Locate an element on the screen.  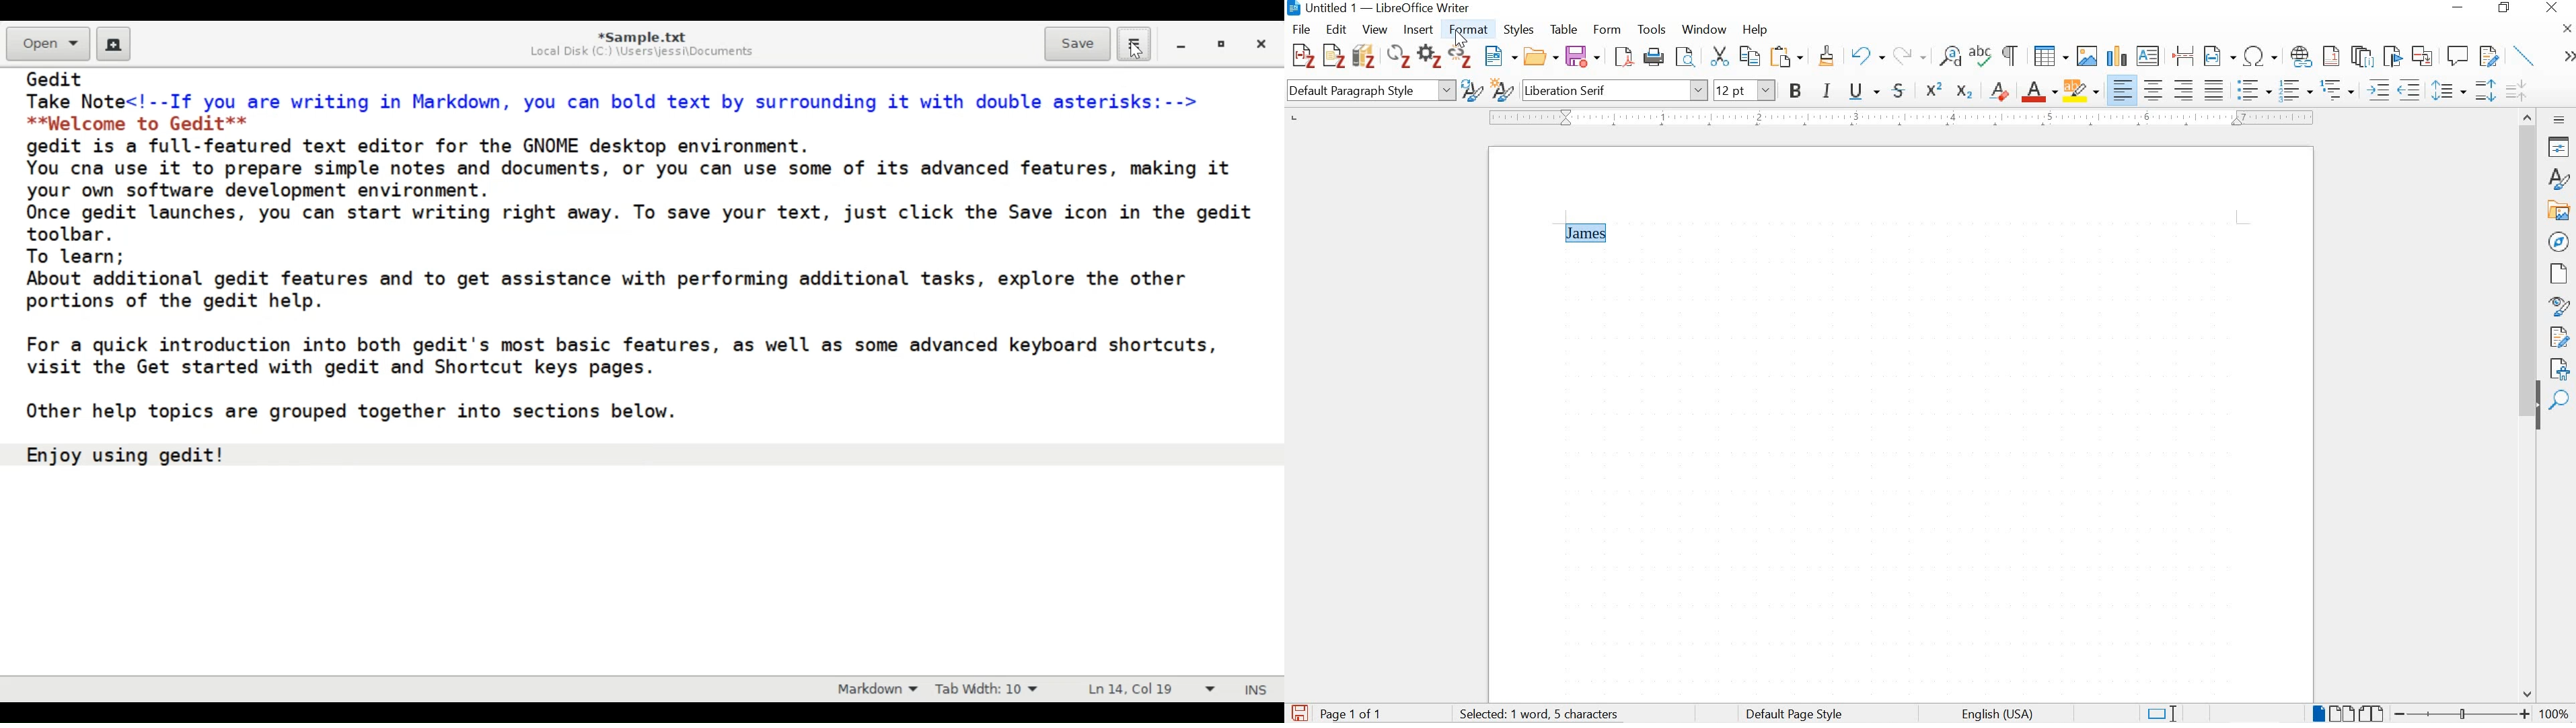
cursor position at drag to is located at coordinates (1542, 244).